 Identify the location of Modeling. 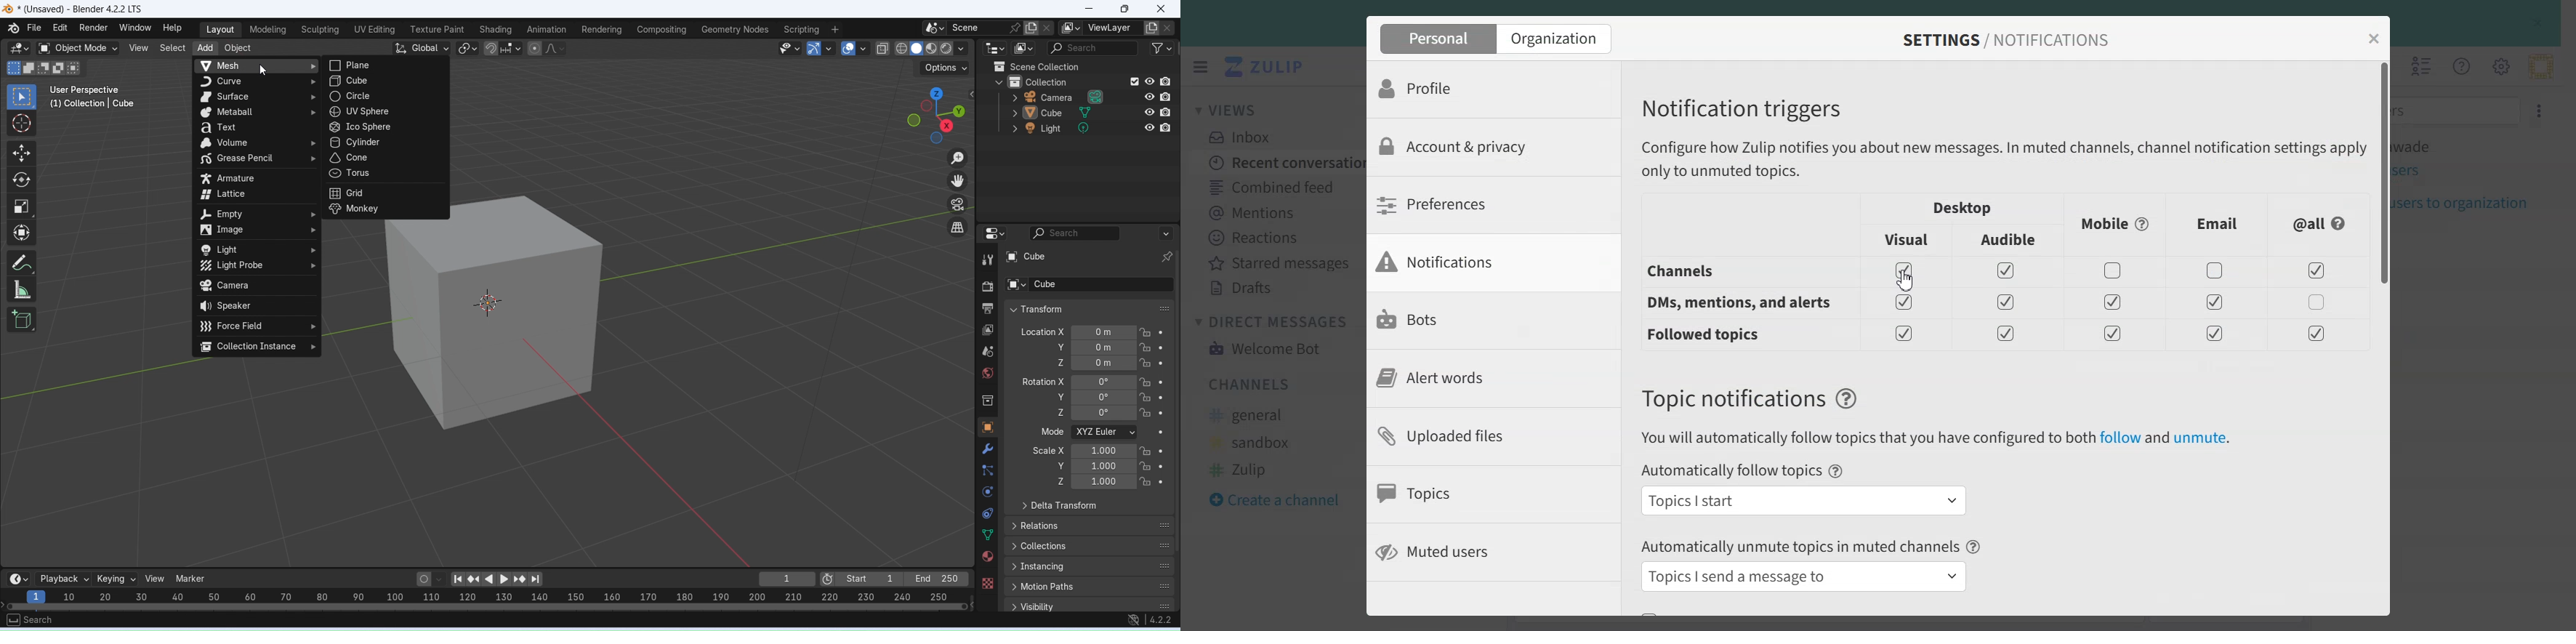
(266, 30).